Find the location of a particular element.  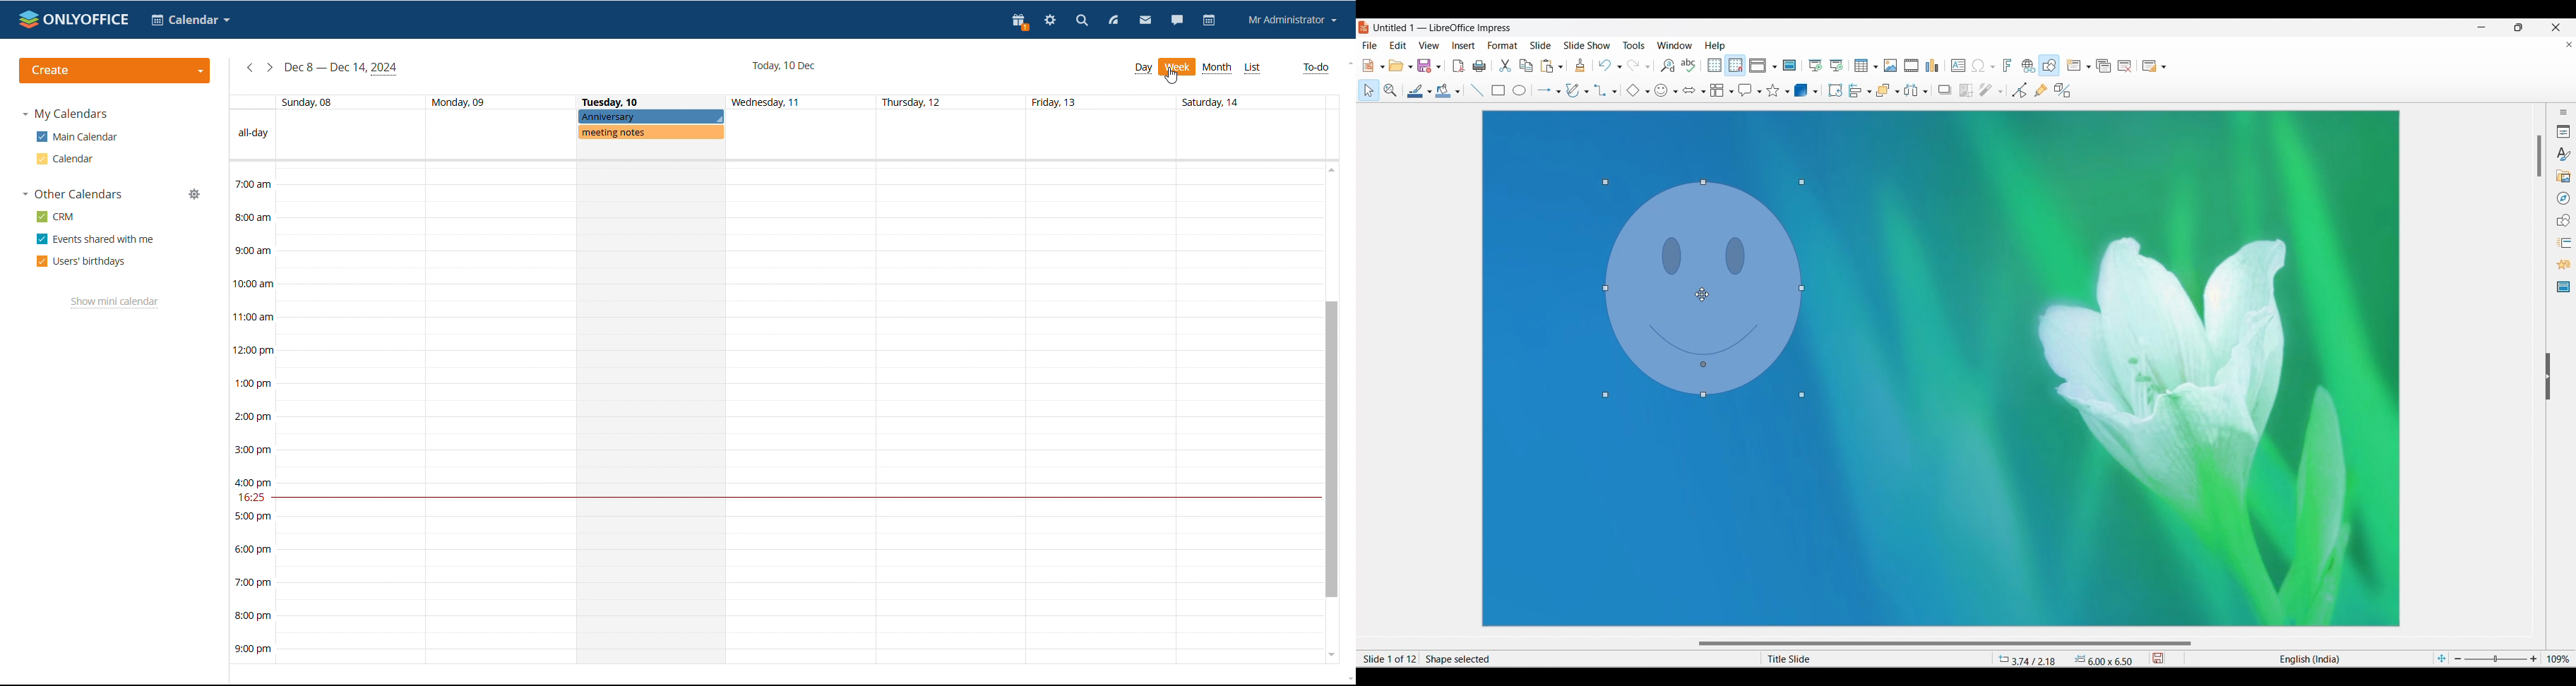

Selected basic shape is located at coordinates (1633, 90).